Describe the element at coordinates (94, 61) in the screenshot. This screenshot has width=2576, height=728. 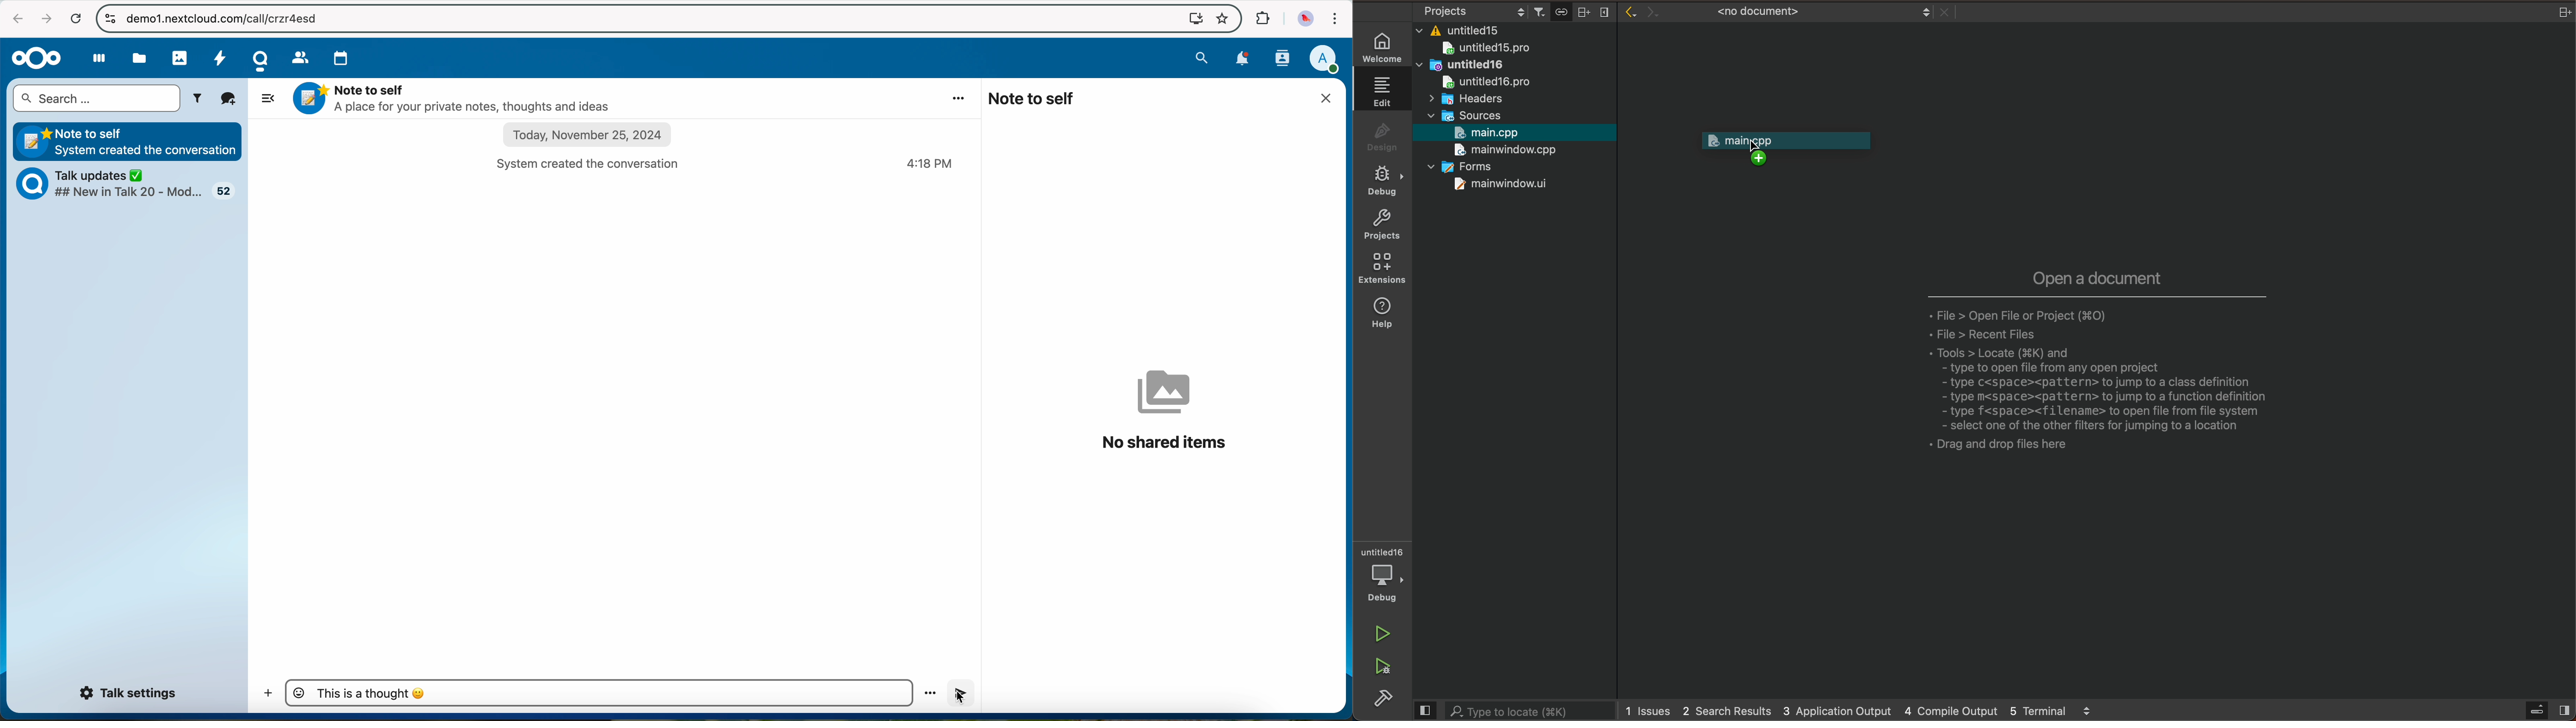
I see `dashboard` at that location.